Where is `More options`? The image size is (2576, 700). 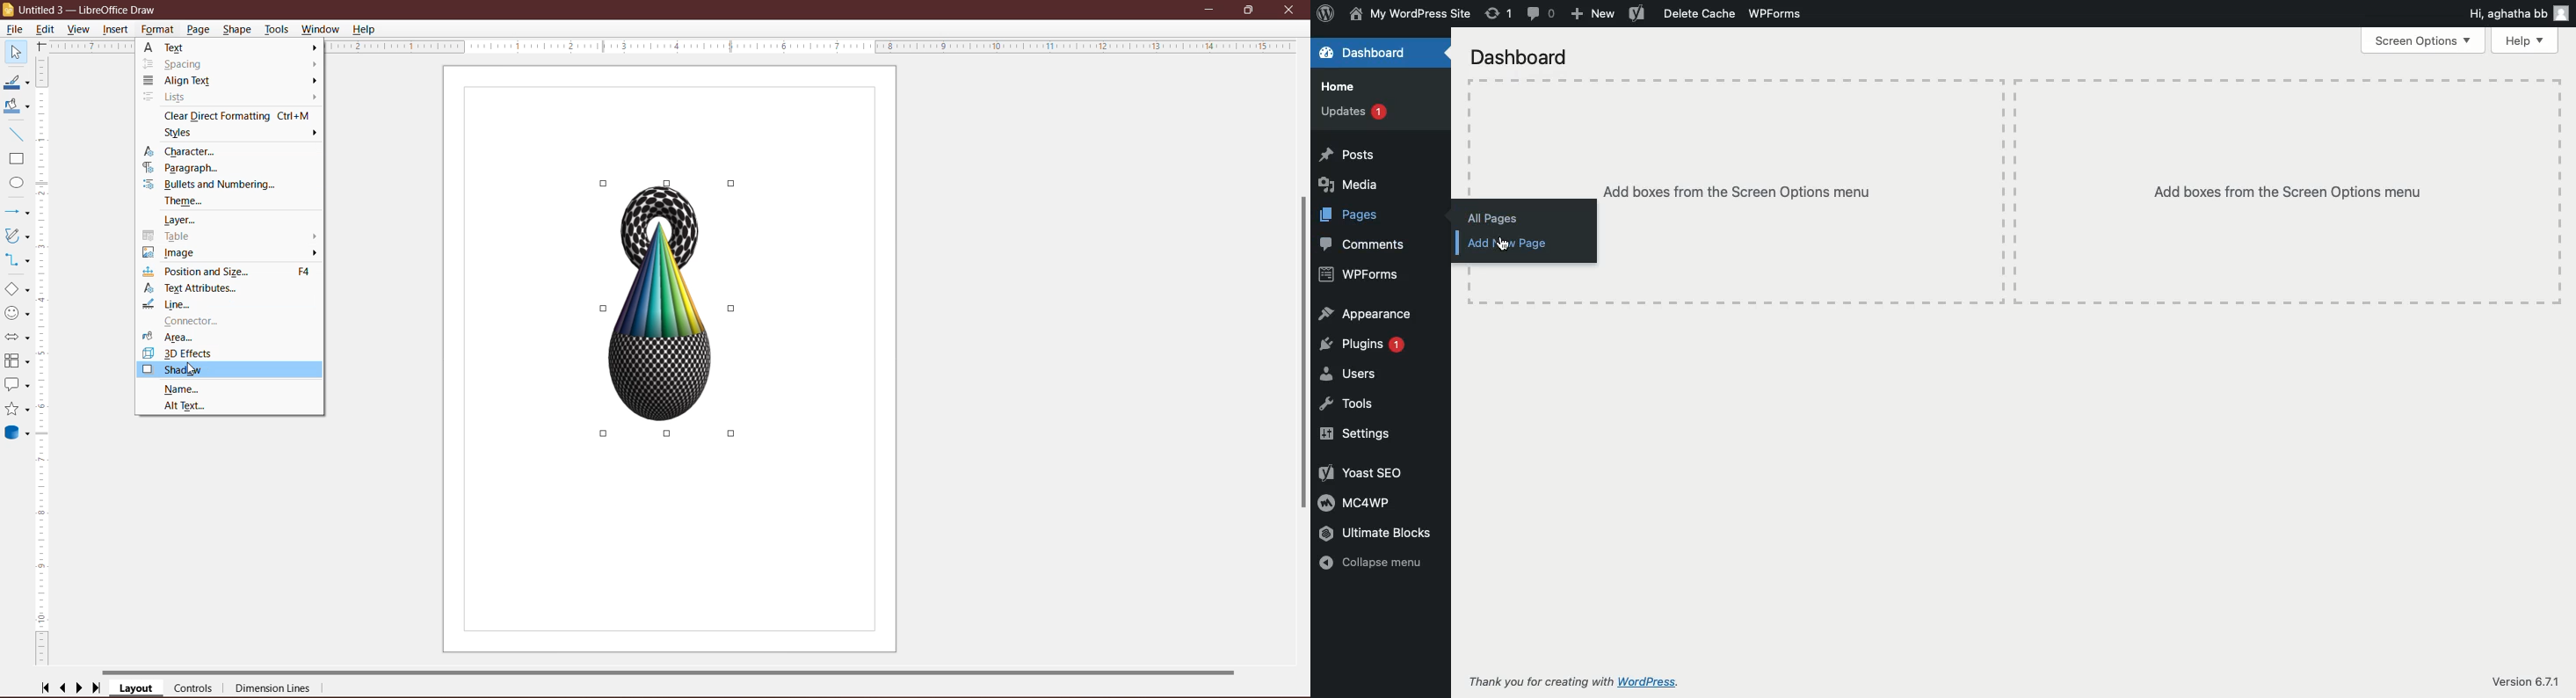
More options is located at coordinates (313, 133).